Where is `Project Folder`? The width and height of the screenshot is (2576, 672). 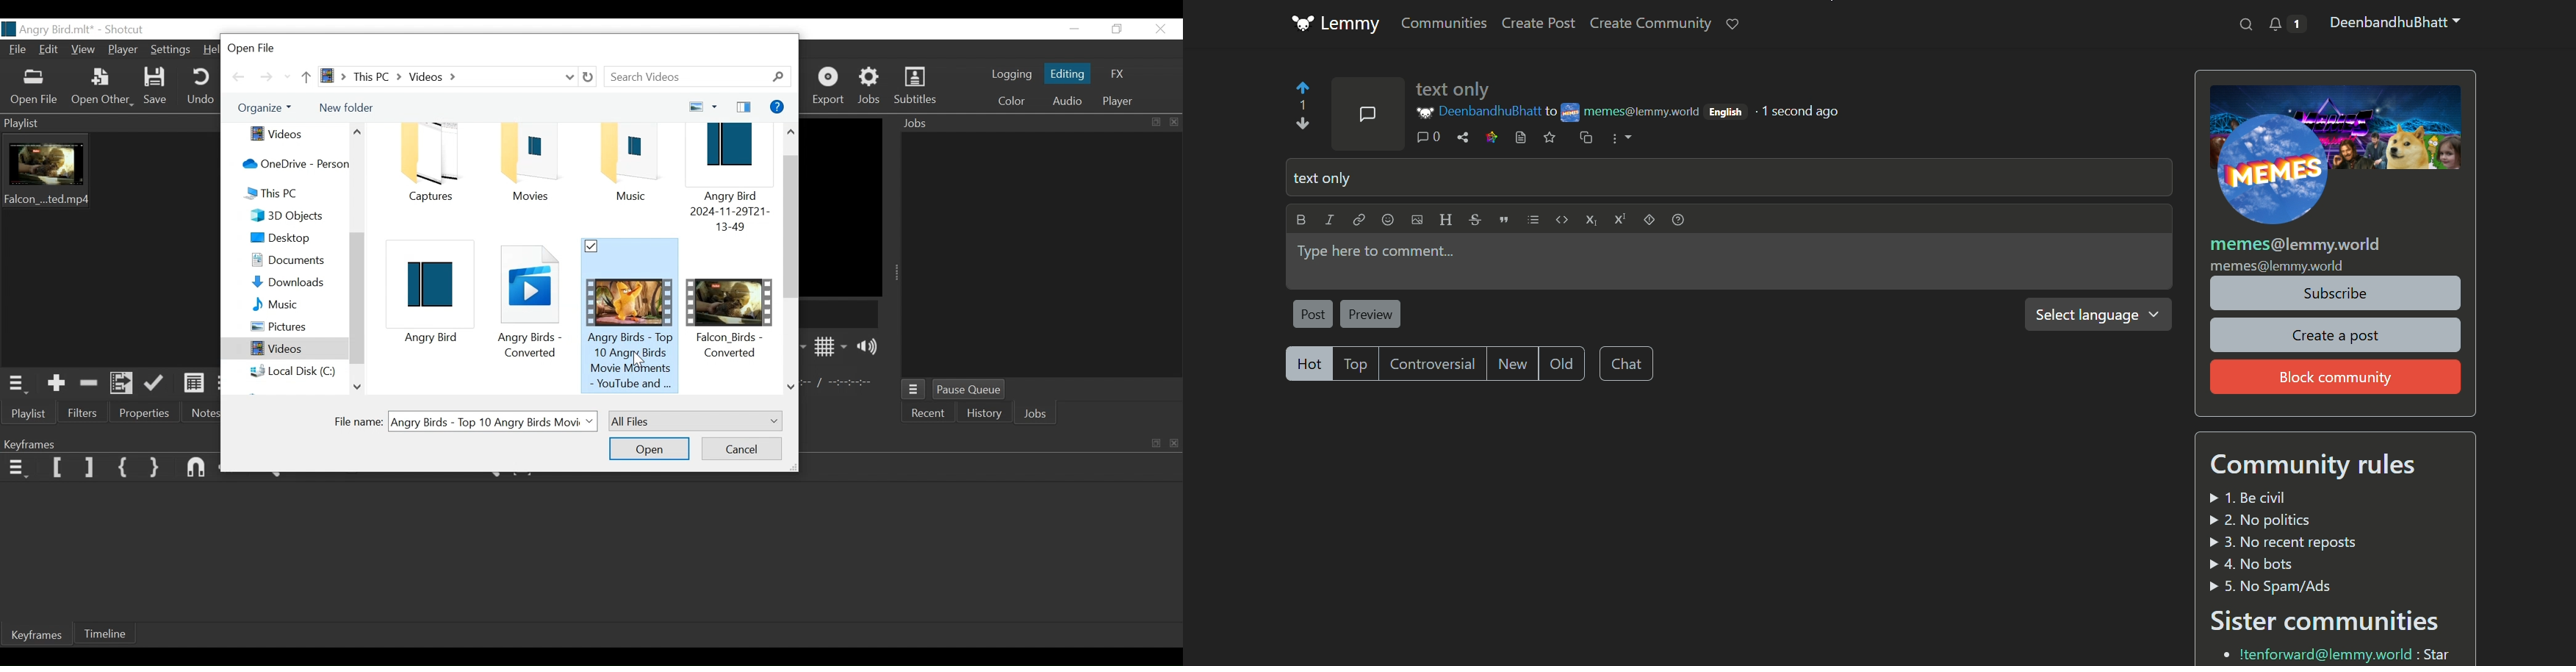 Project Folder is located at coordinates (531, 184).